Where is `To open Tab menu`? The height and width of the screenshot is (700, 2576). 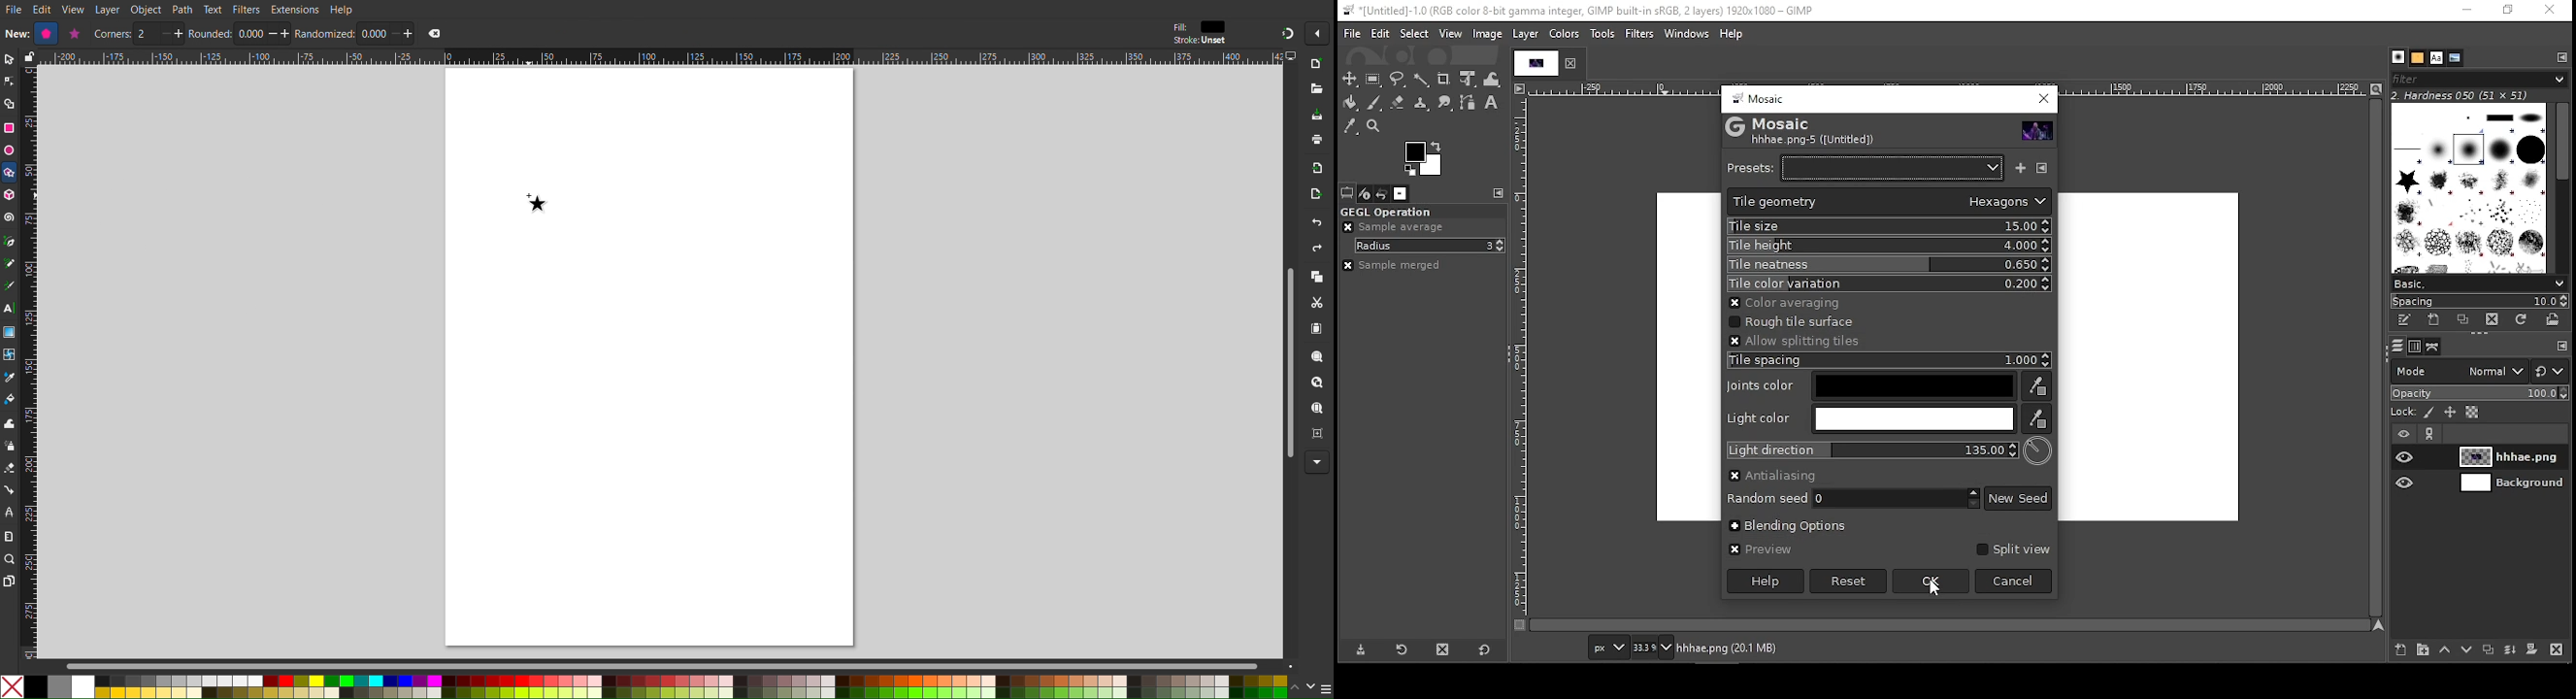 To open Tab menu is located at coordinates (1499, 193).